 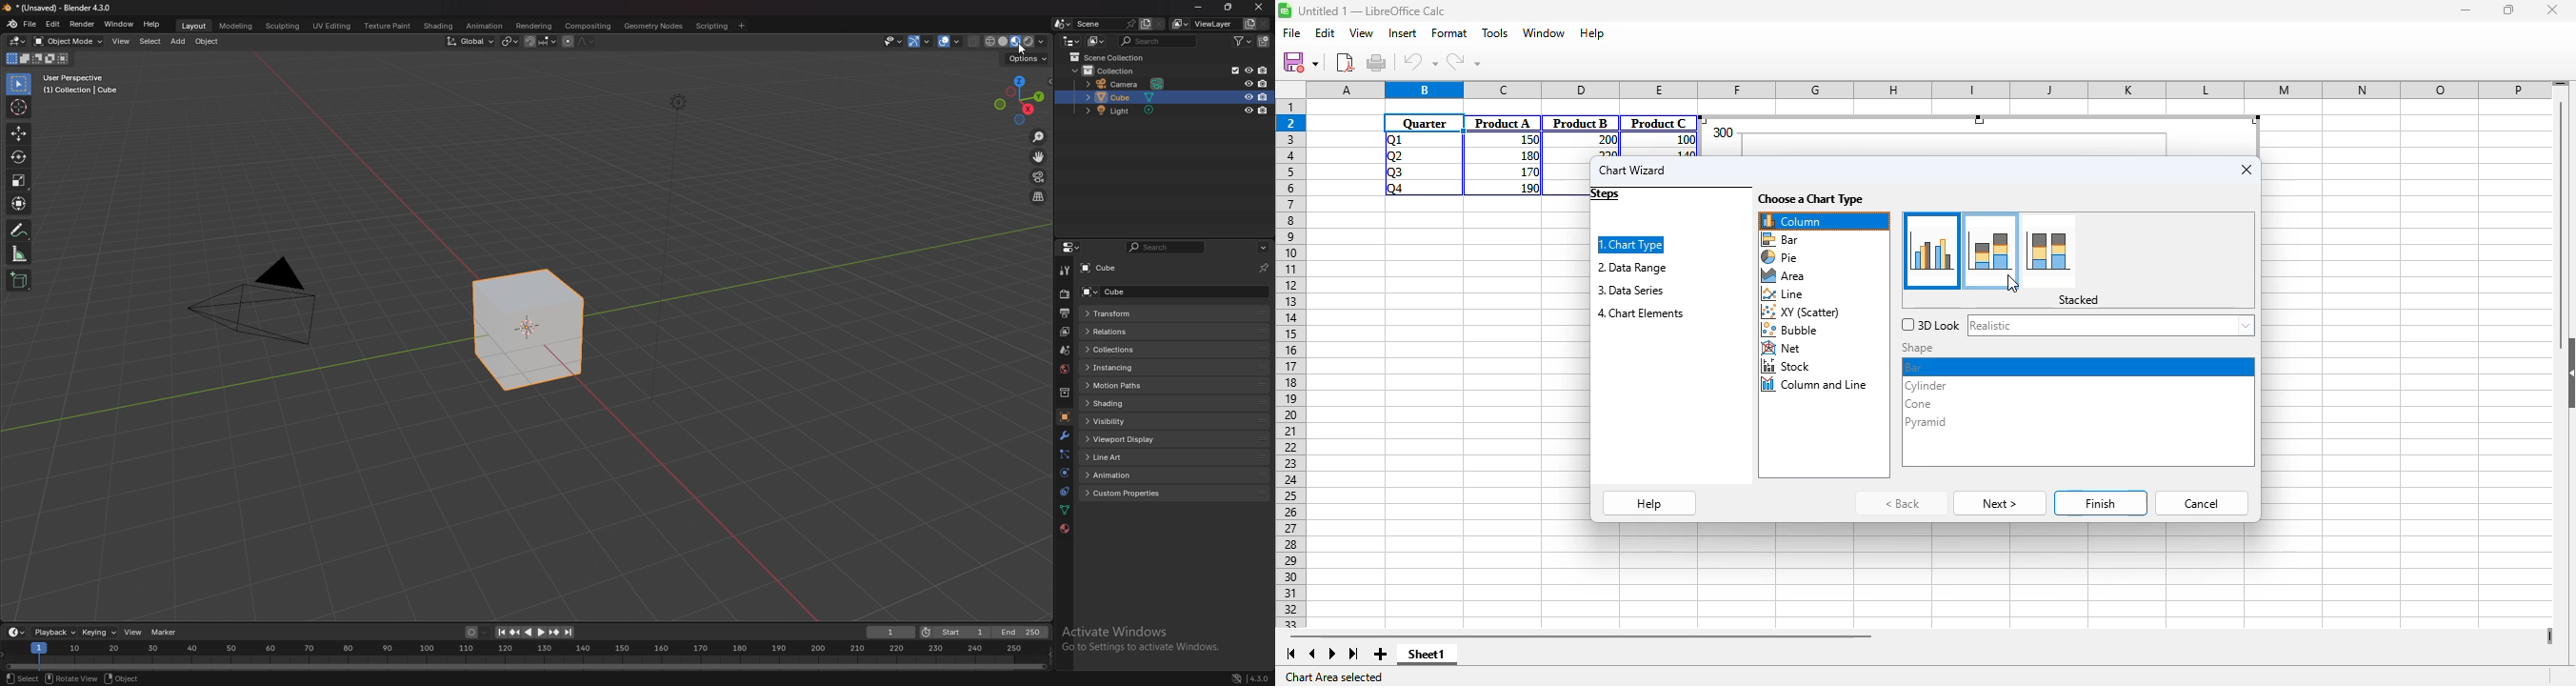 What do you see at coordinates (1116, 98) in the screenshot?
I see `cube` at bounding box center [1116, 98].